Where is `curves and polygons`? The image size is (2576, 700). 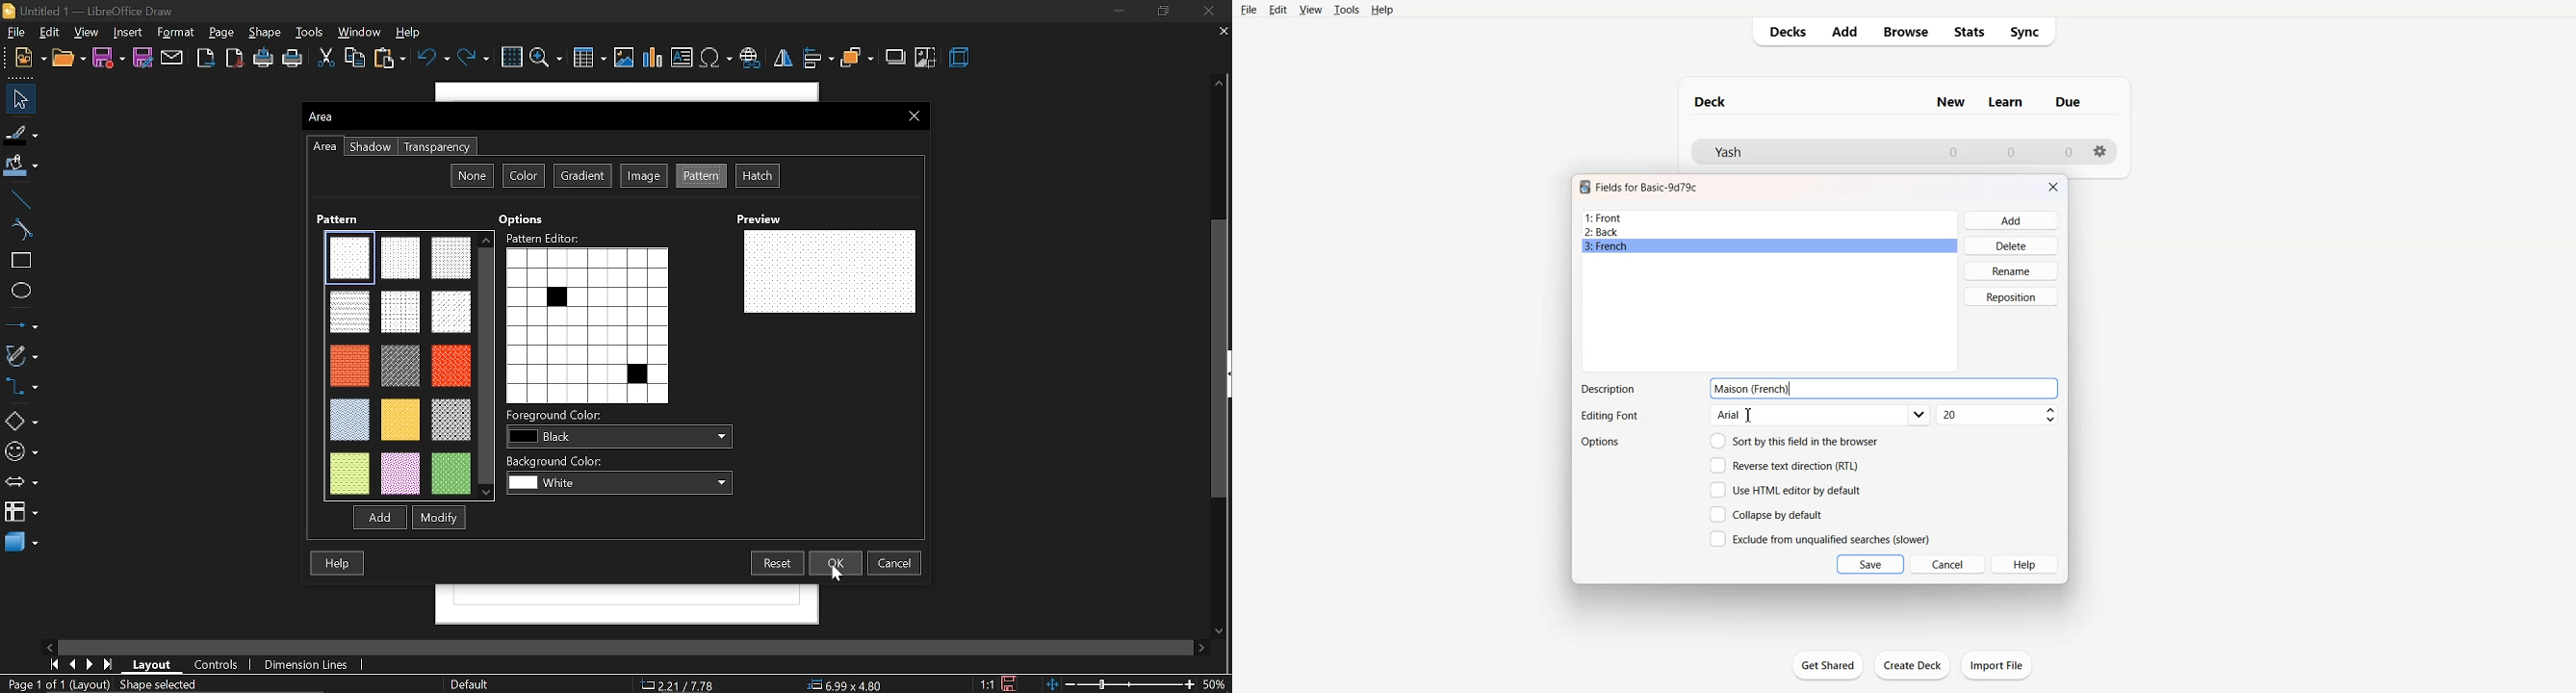 curves and polygons is located at coordinates (21, 354).